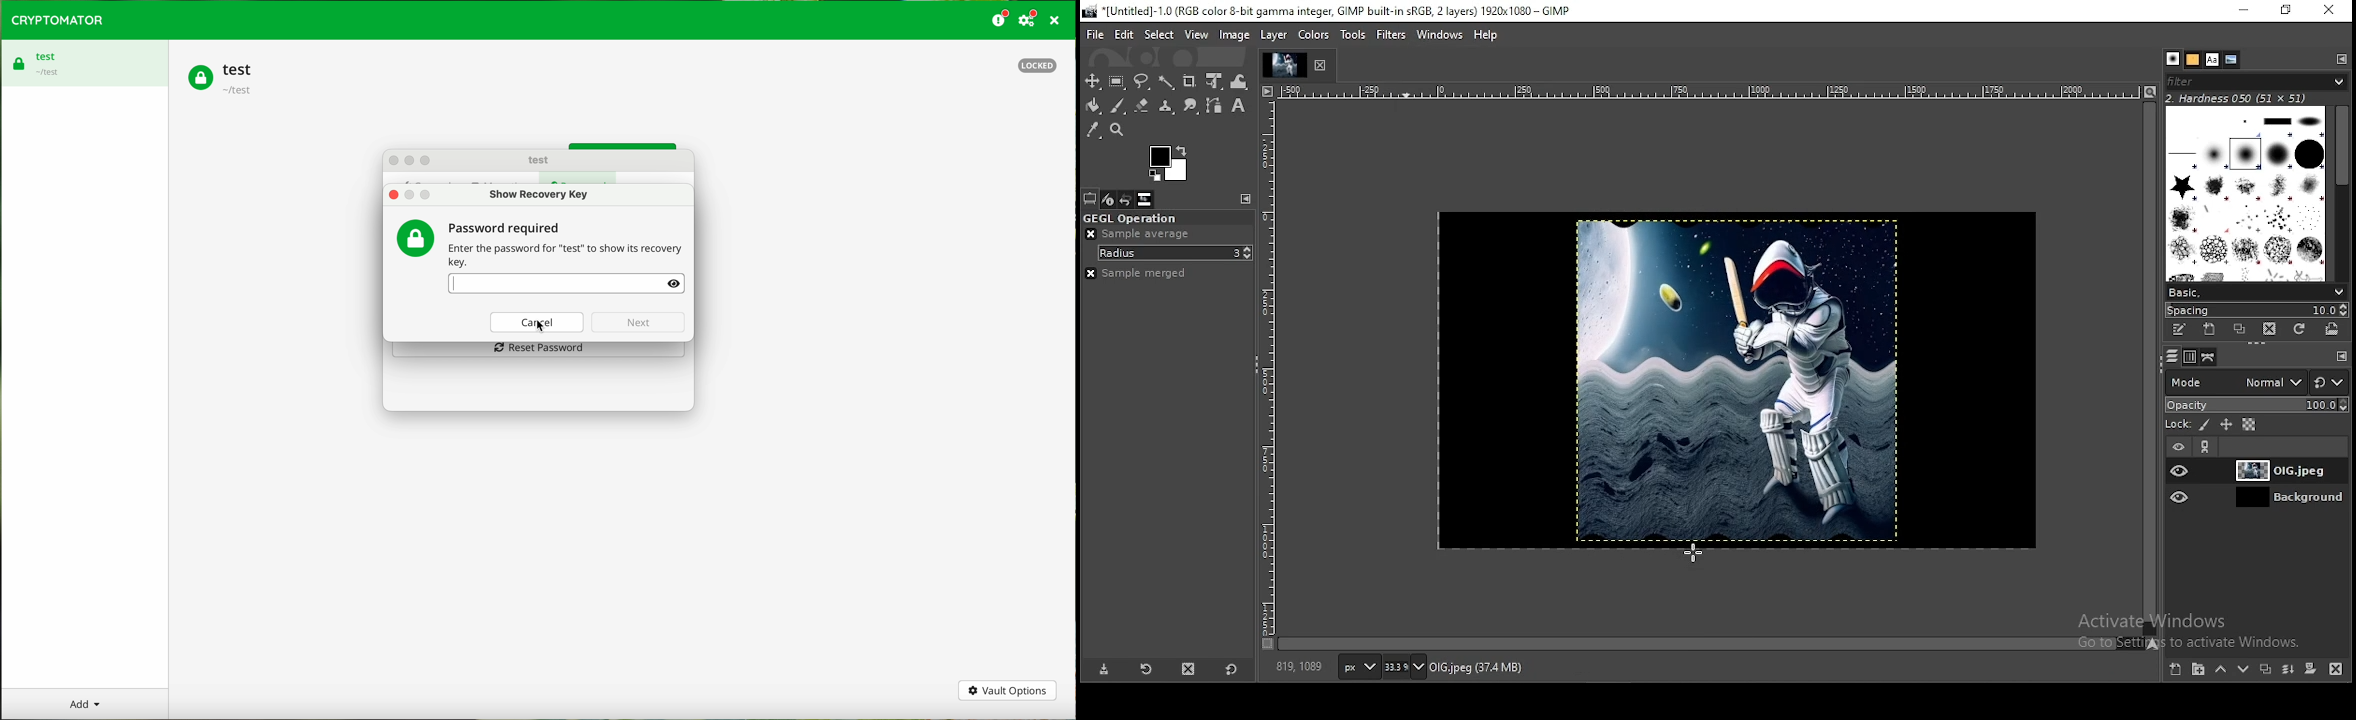 The width and height of the screenshot is (2380, 728). What do you see at coordinates (2150, 369) in the screenshot?
I see `scroll bar` at bounding box center [2150, 369].